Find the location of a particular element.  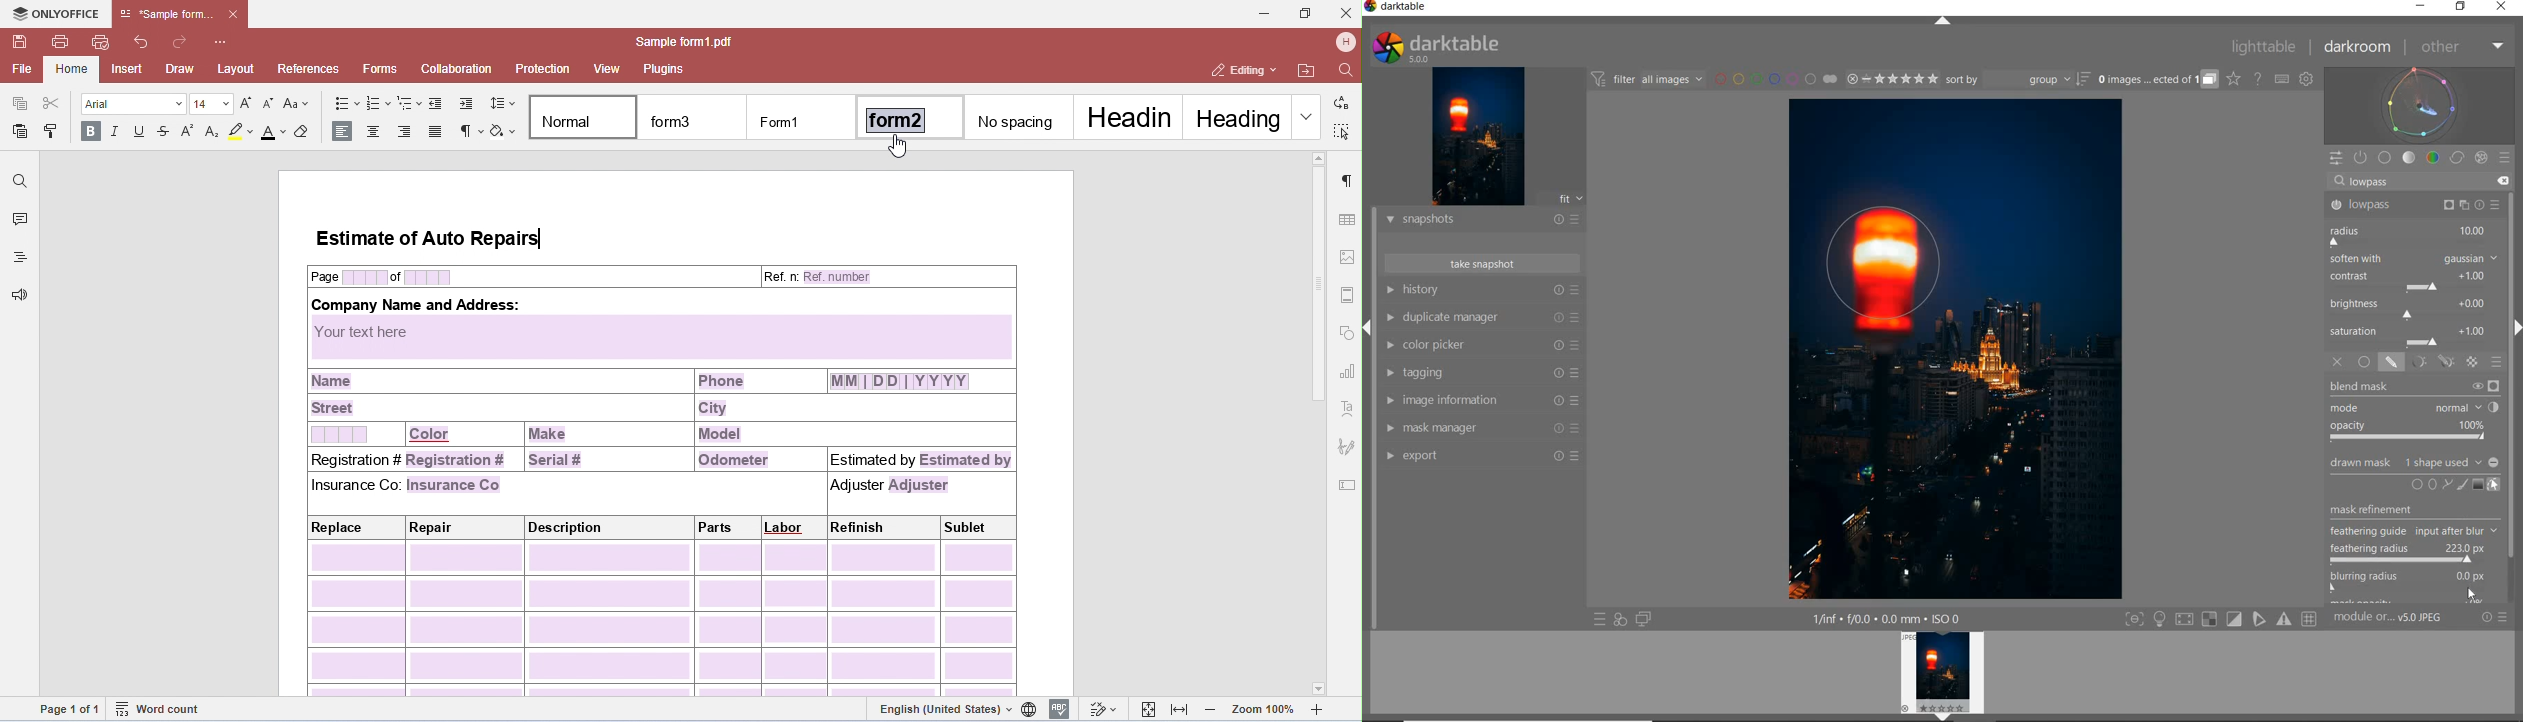

BLENDING OPTIONS is located at coordinates (2498, 362).